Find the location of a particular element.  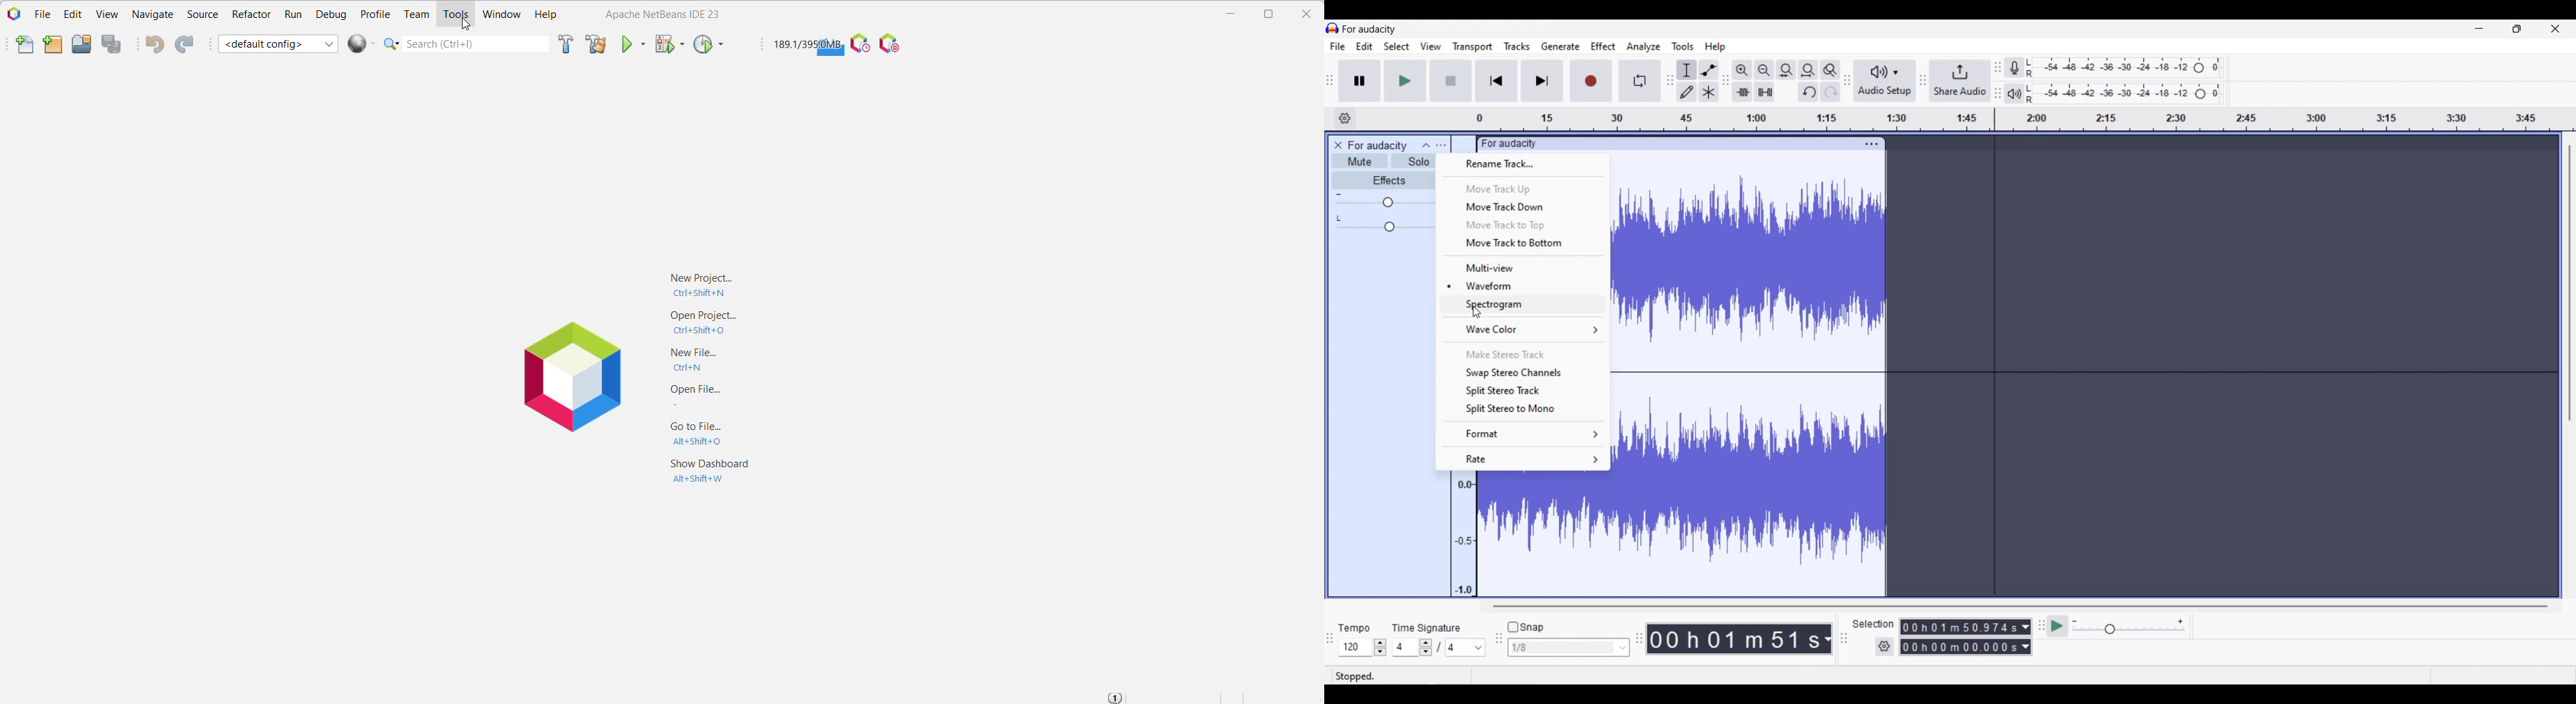

amplitude is located at coordinates (1461, 536).